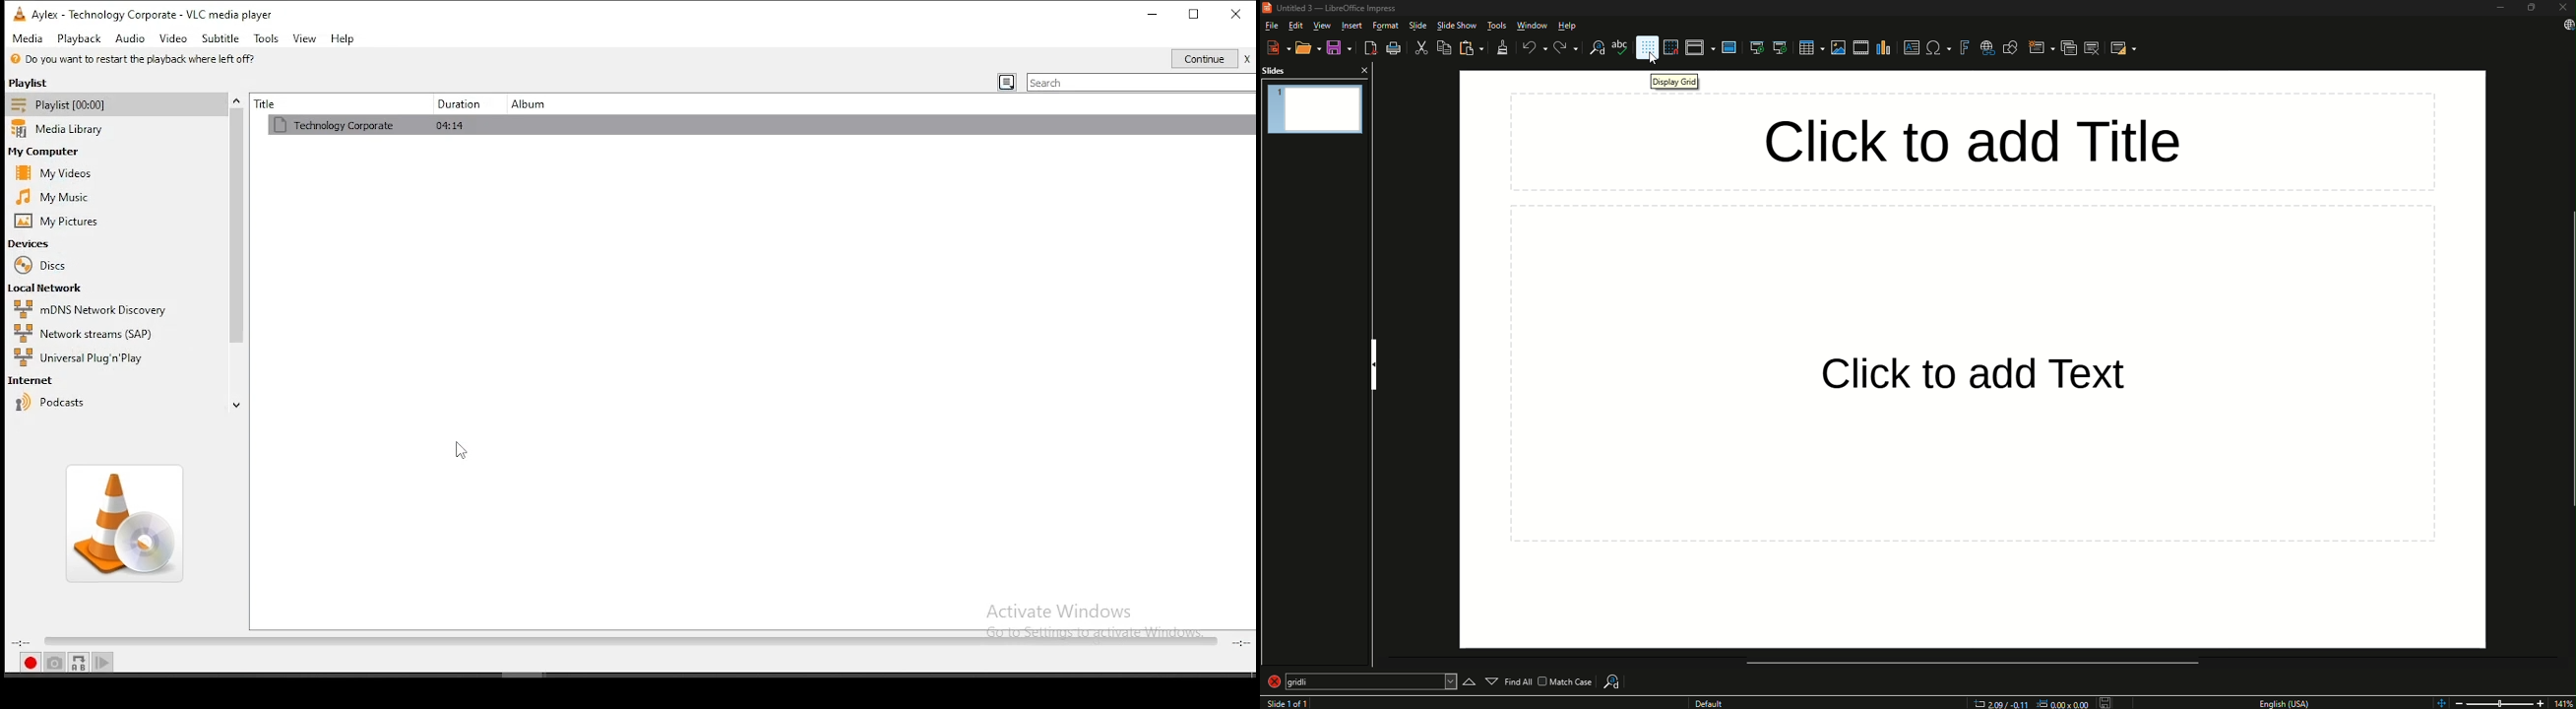  What do you see at coordinates (1210, 59) in the screenshot?
I see `continue` at bounding box center [1210, 59].